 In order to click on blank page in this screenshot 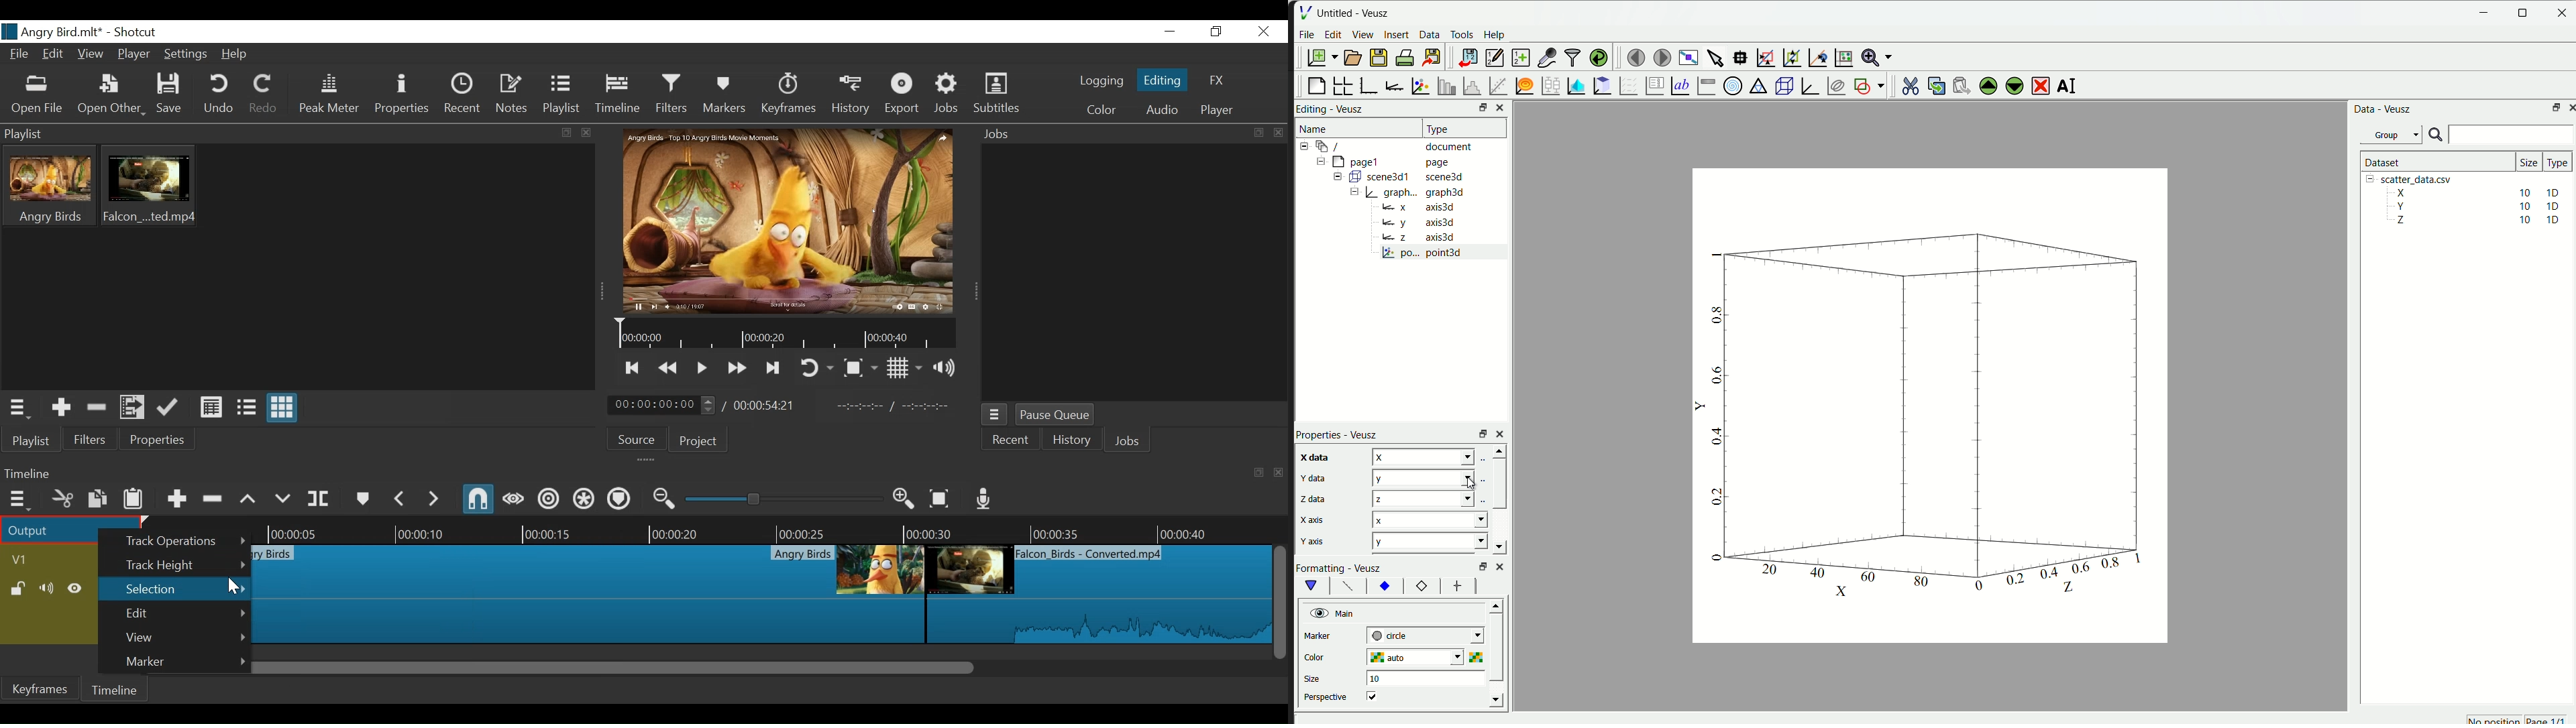, I will do `click(1313, 86)`.